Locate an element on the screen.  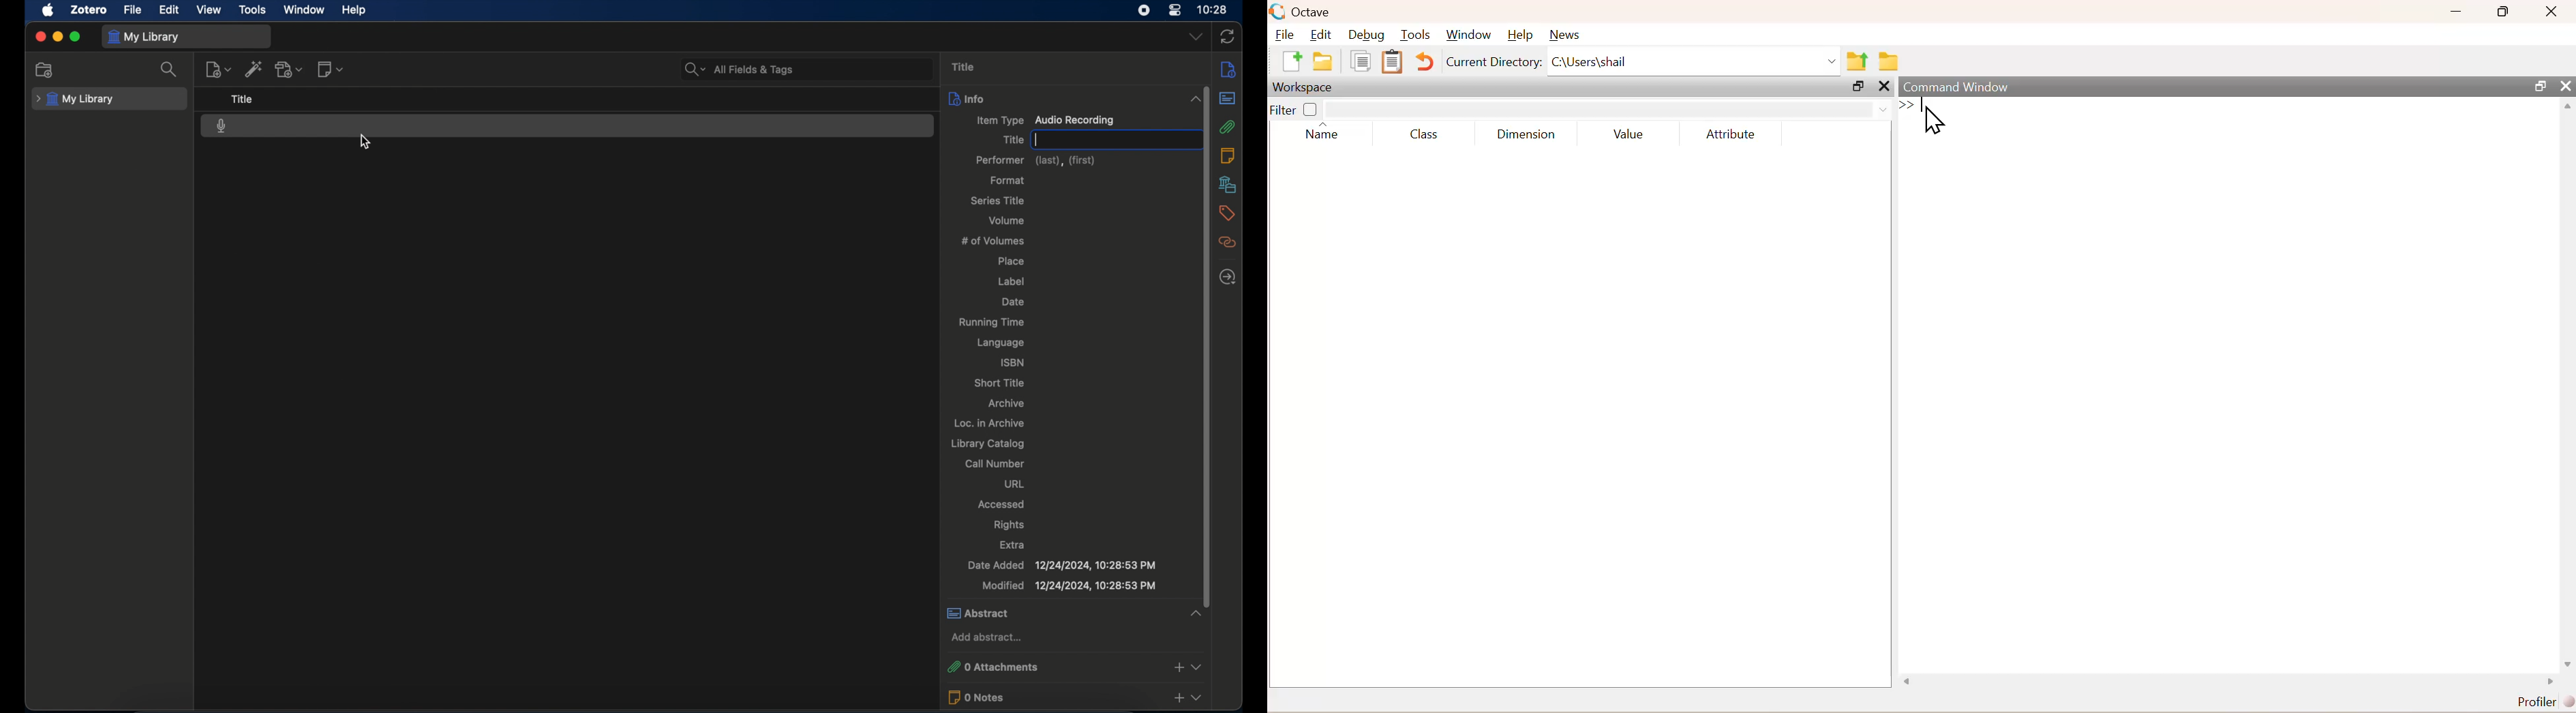
text cursor is located at coordinates (1037, 139).